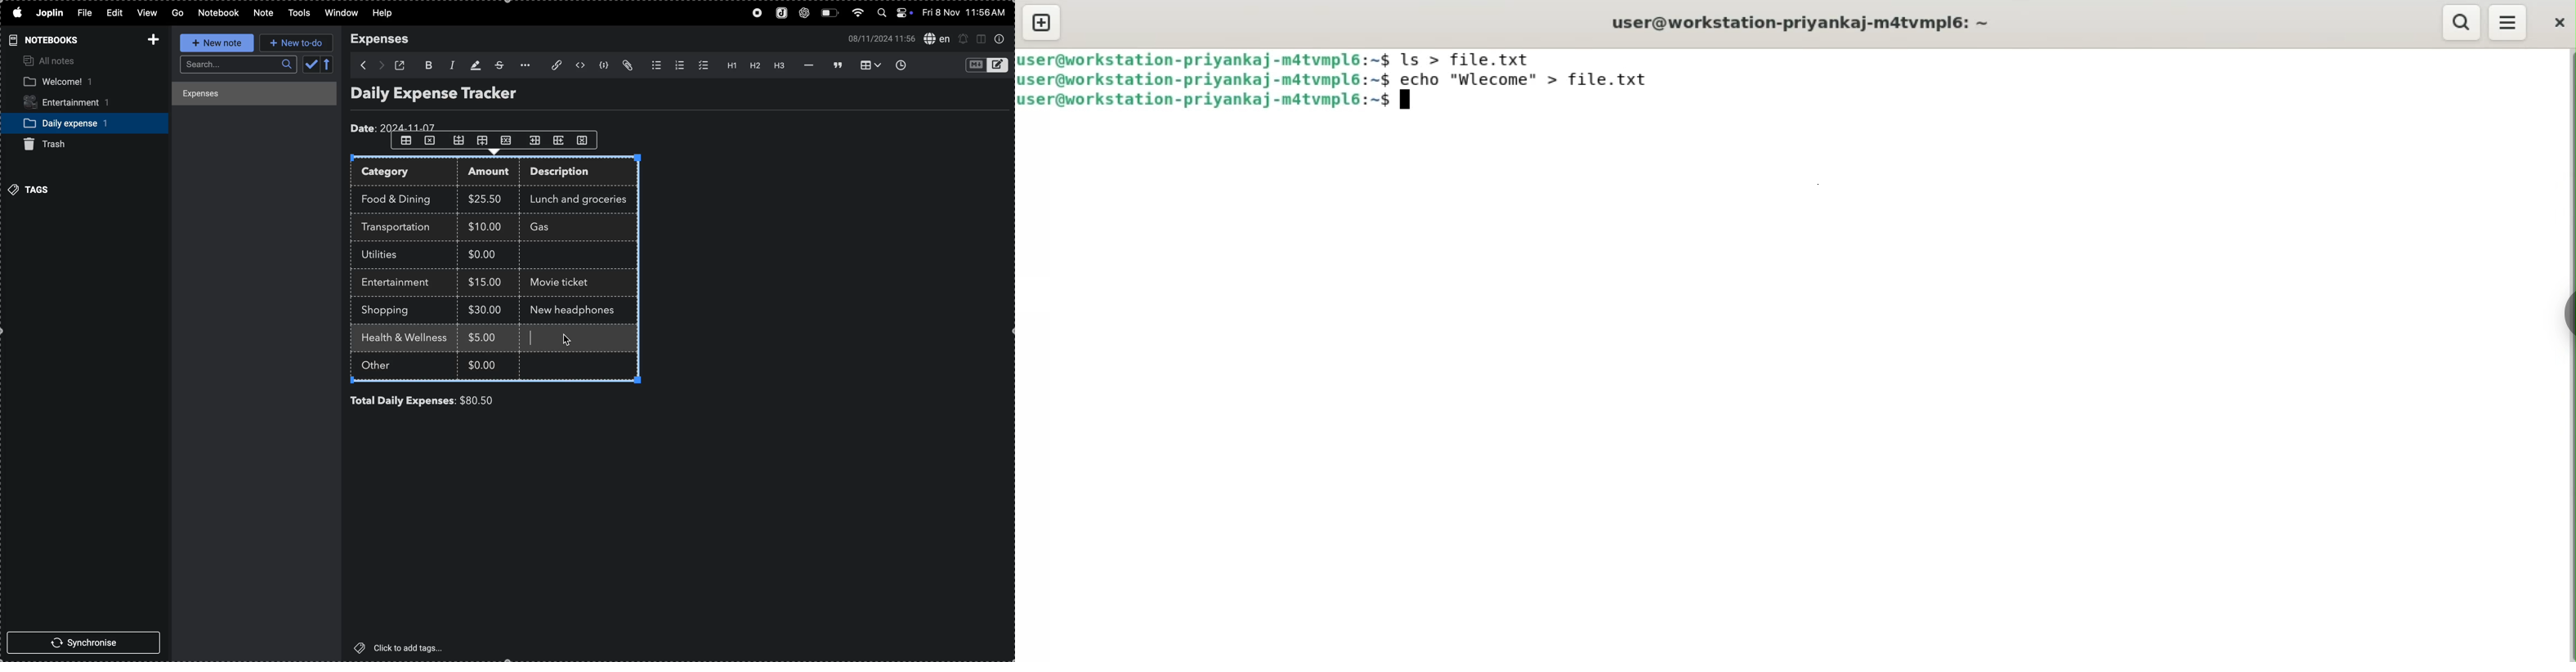 This screenshot has width=2576, height=672. I want to click on chatgpt, so click(805, 14).